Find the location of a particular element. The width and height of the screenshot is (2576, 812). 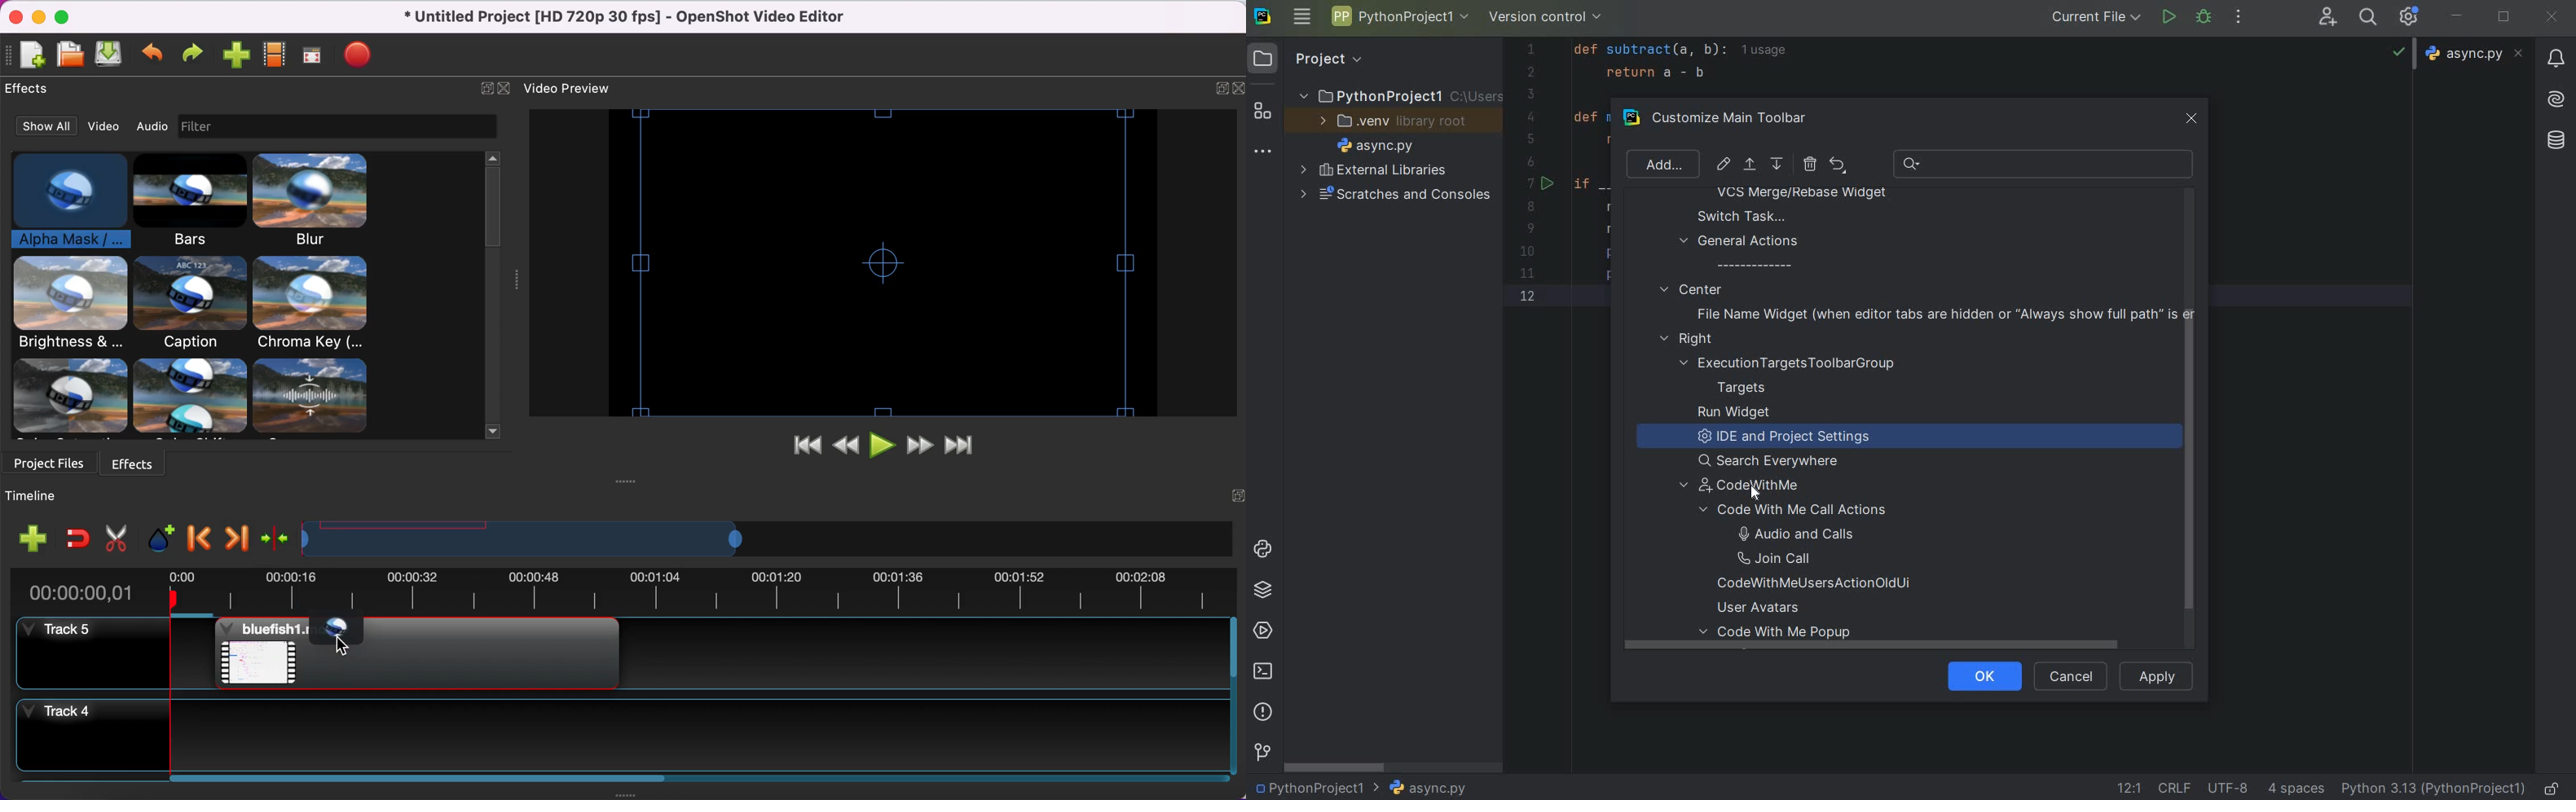

enable snapping is located at coordinates (76, 539).